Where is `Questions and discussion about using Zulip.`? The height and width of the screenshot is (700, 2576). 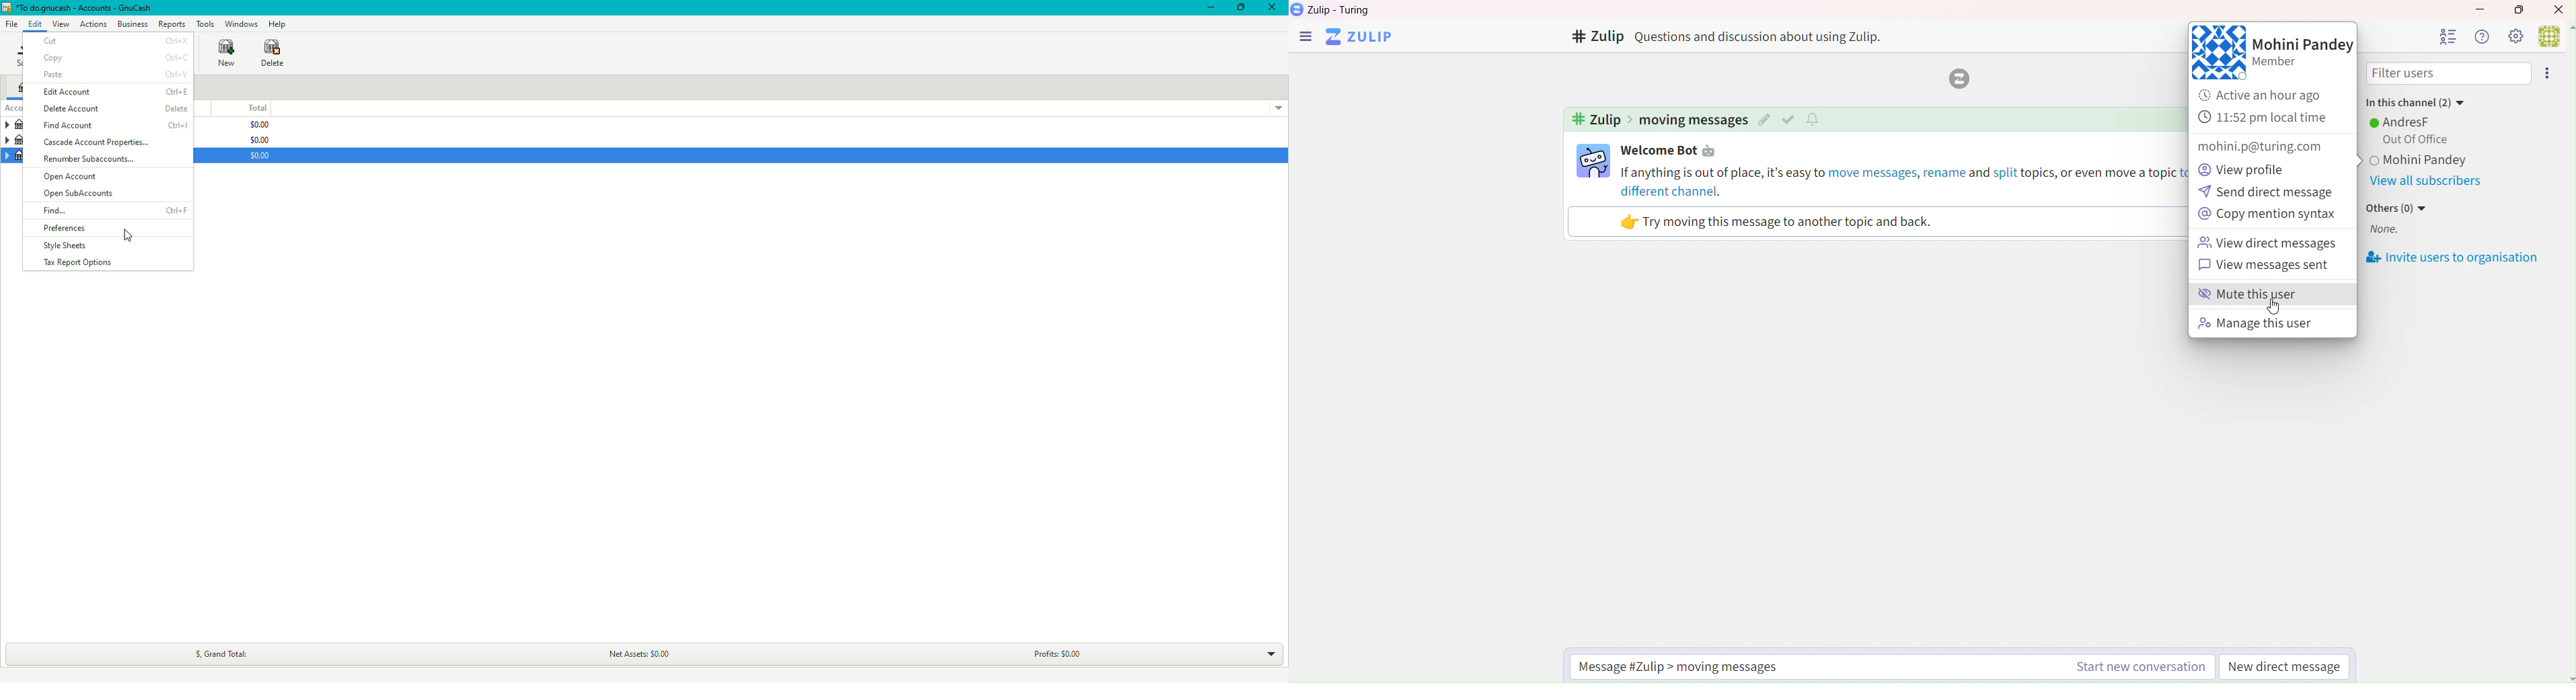
Questions and discussion about using Zulip. is located at coordinates (1764, 36).